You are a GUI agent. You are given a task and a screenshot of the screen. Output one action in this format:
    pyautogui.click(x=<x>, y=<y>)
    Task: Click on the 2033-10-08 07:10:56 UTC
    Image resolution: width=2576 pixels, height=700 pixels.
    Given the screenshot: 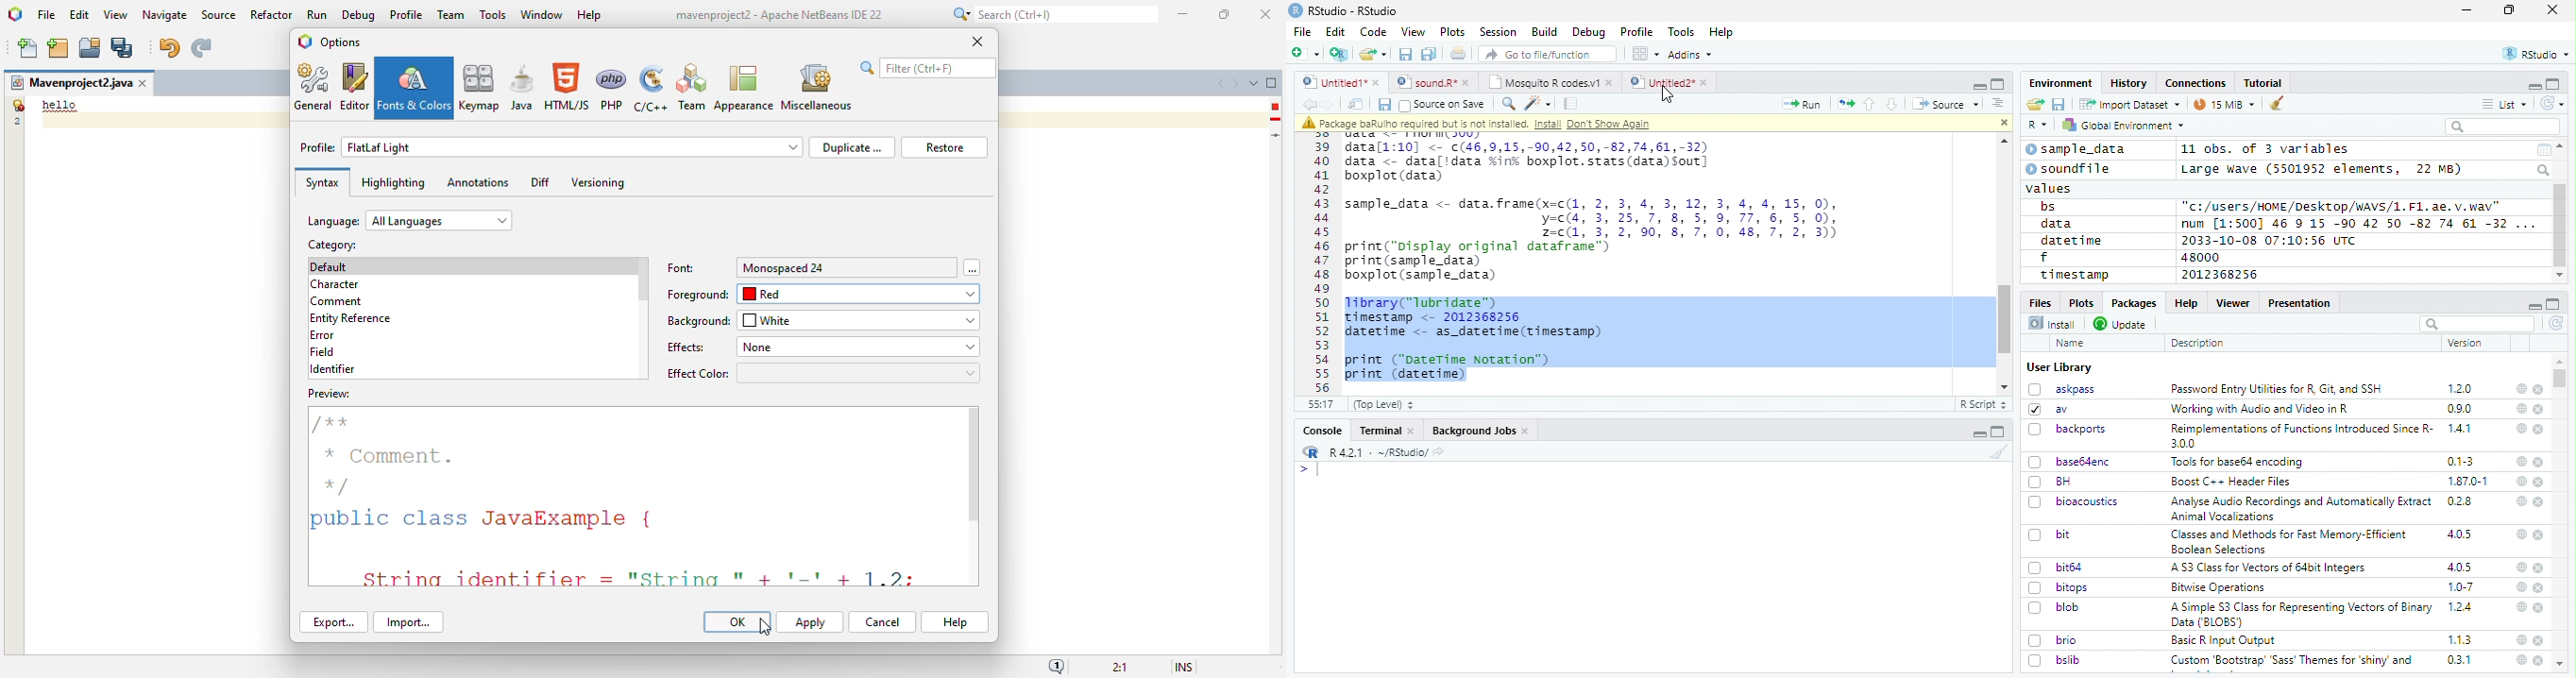 What is the action you would take?
    pyautogui.click(x=2270, y=240)
    